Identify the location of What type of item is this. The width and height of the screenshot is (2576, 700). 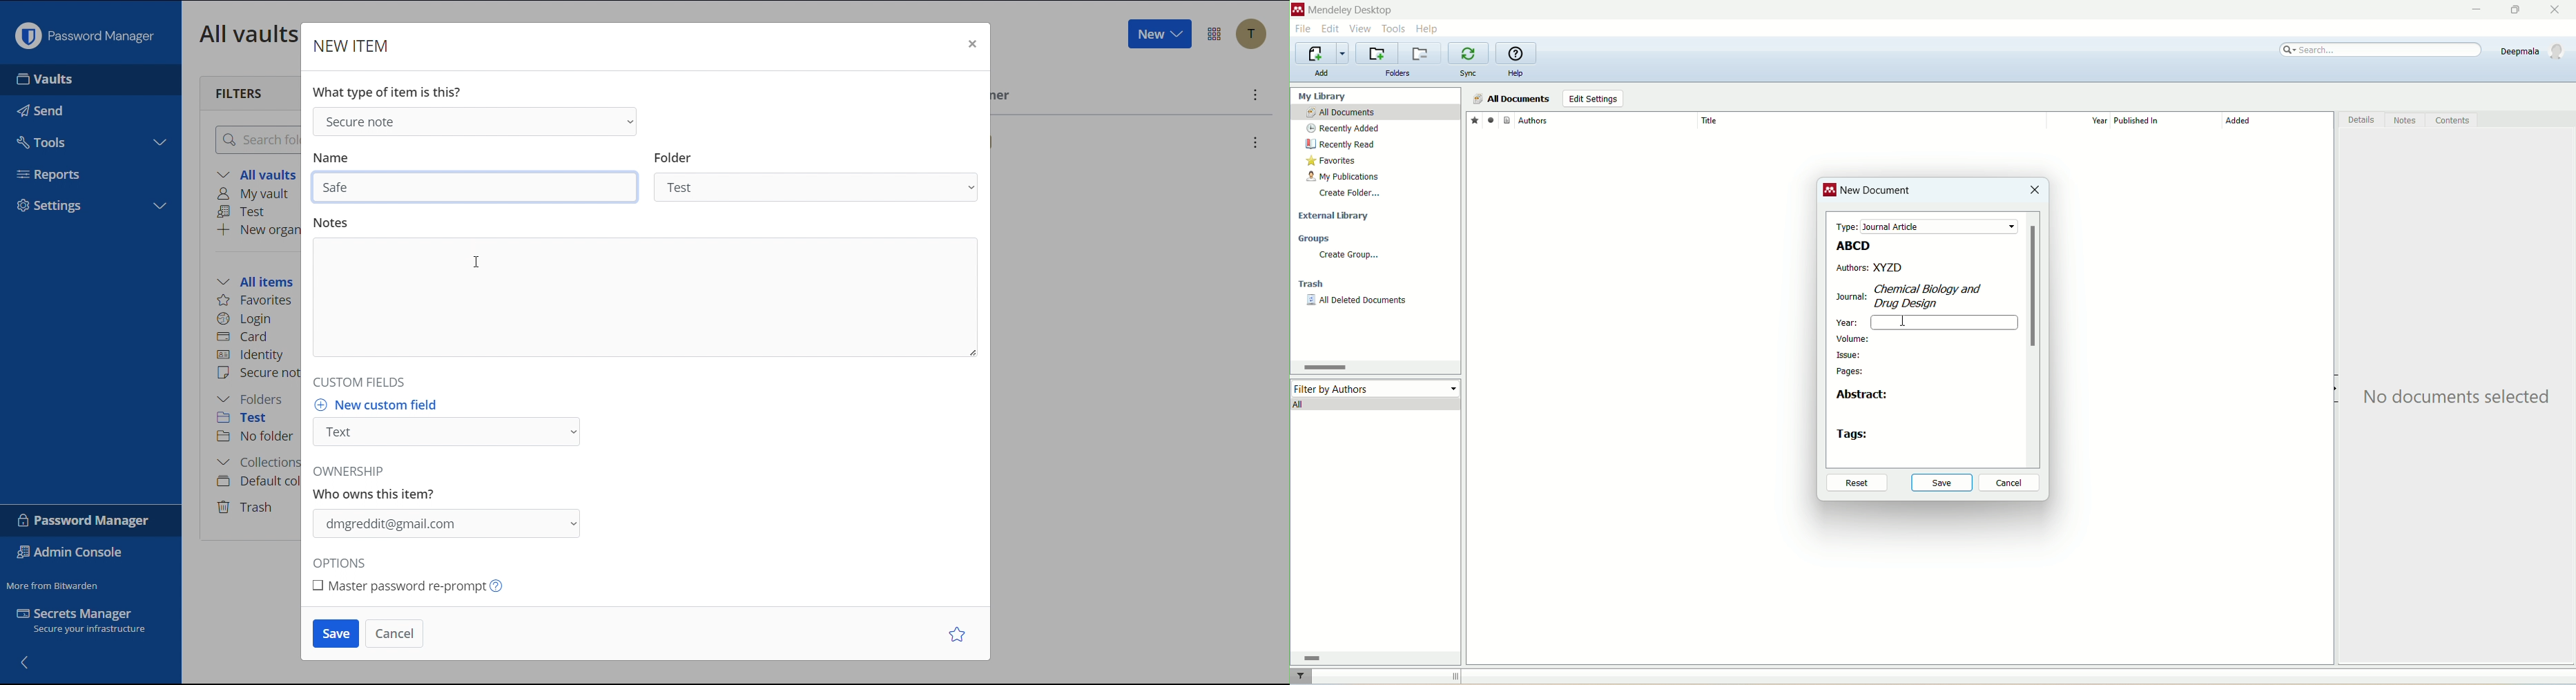
(386, 92).